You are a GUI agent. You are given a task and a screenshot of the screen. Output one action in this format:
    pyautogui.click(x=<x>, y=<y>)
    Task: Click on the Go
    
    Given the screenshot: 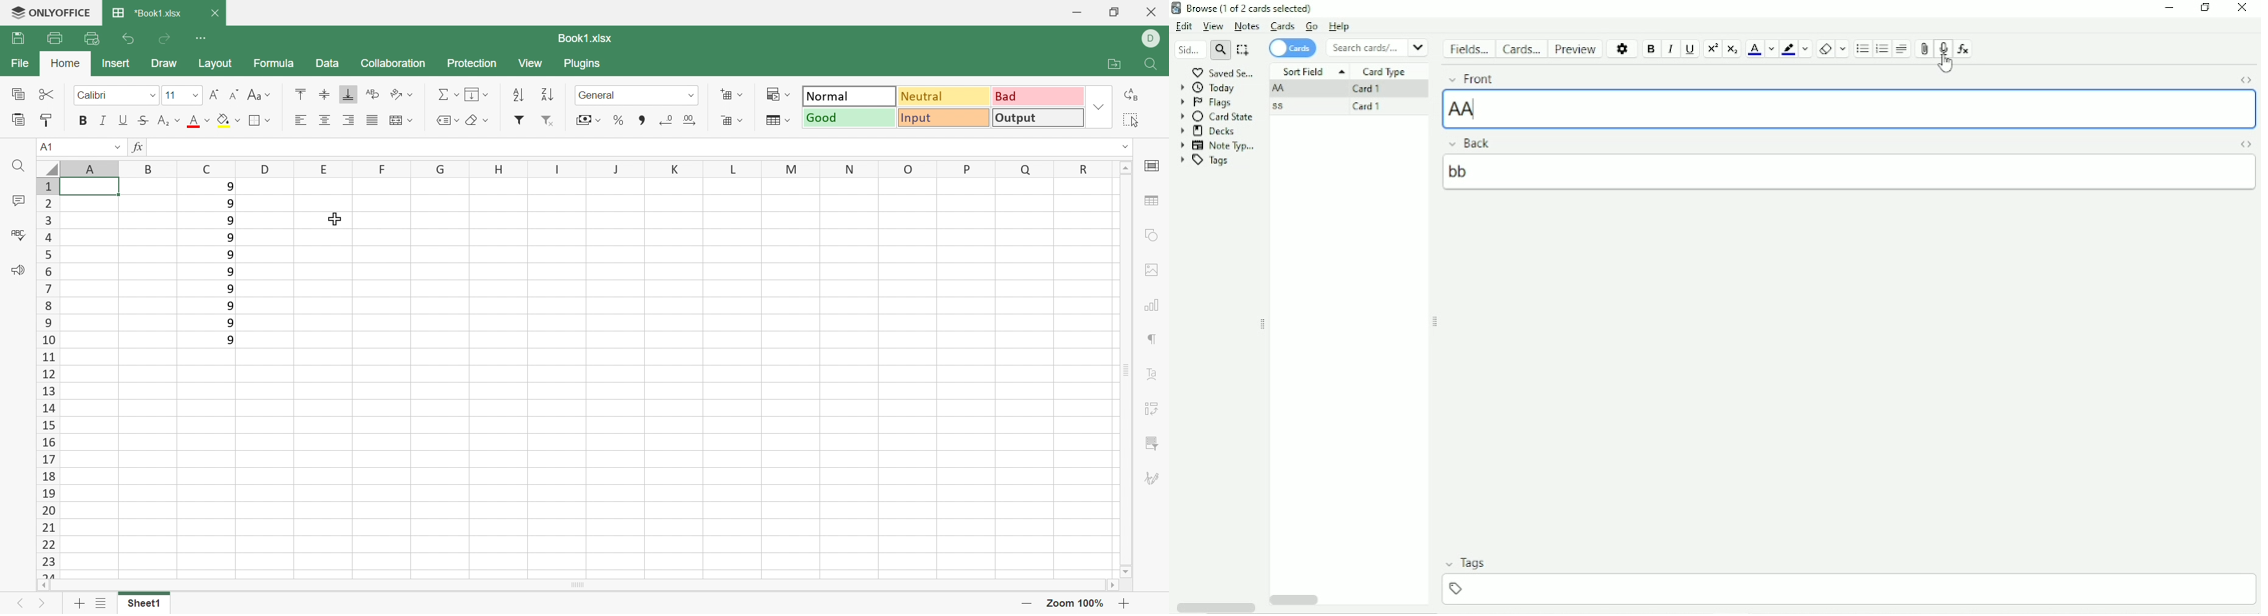 What is the action you would take?
    pyautogui.click(x=1312, y=26)
    